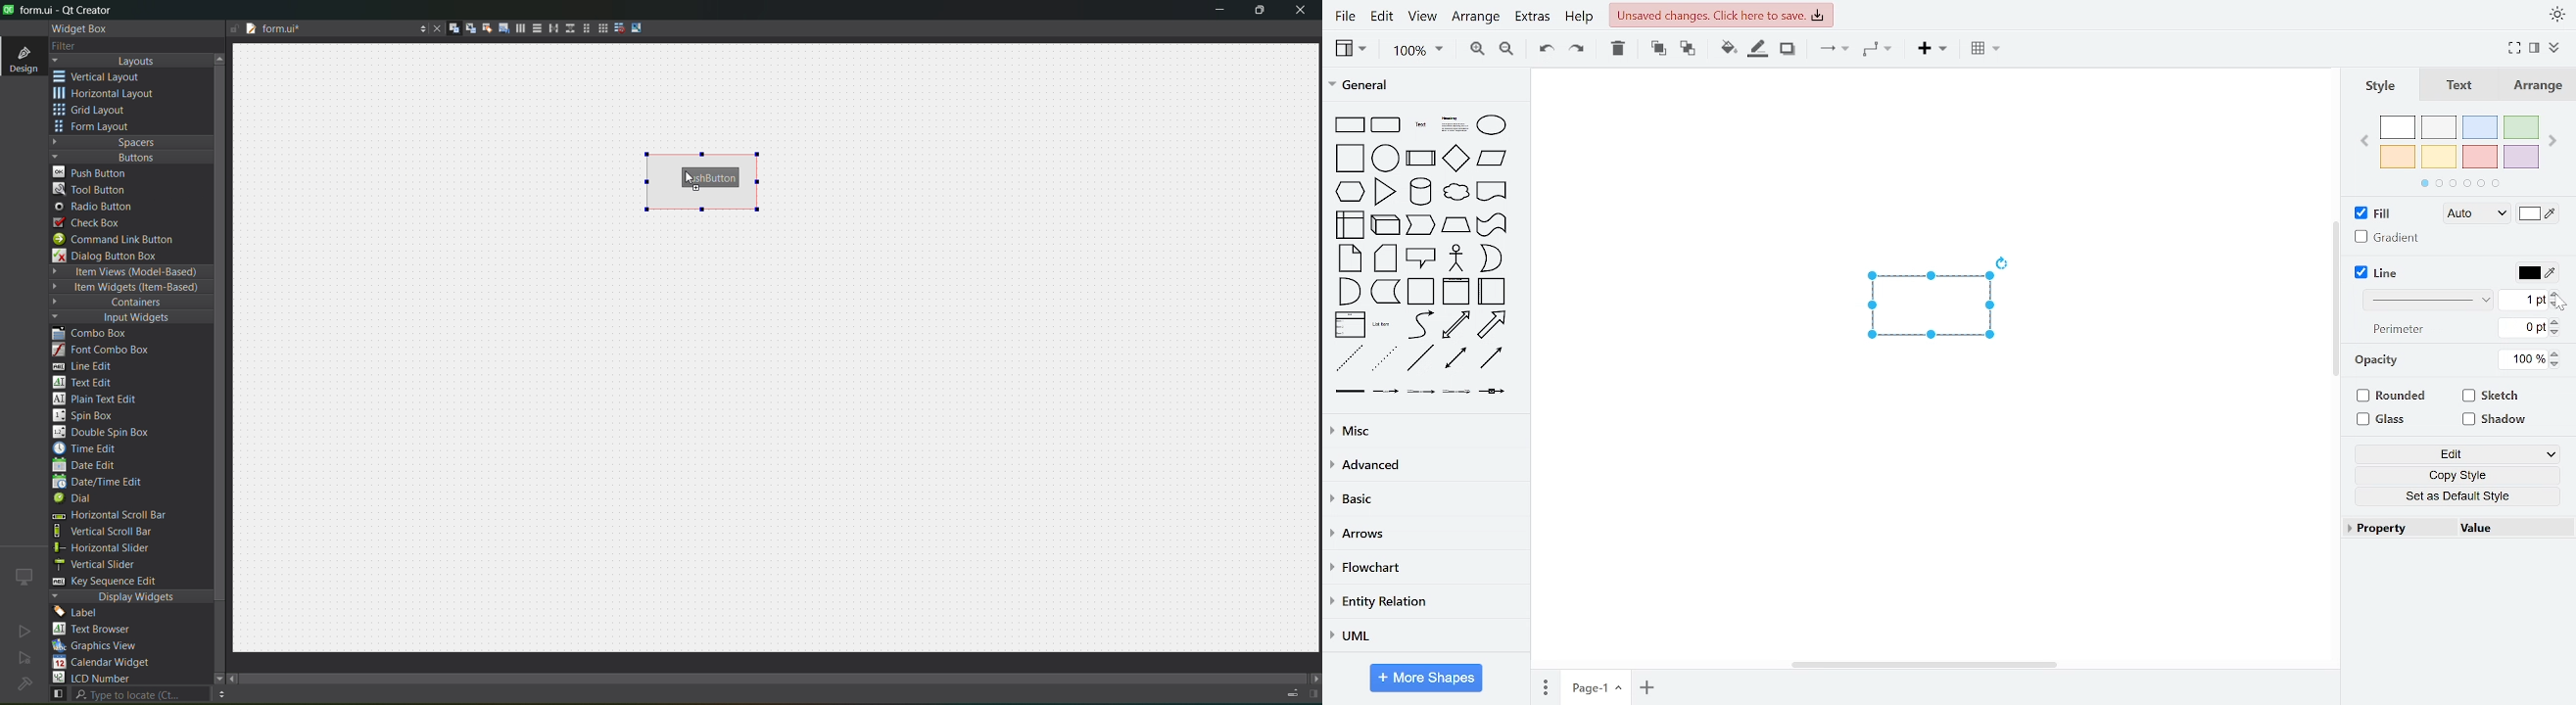 This screenshot has height=728, width=2576. What do you see at coordinates (2557, 365) in the screenshot?
I see `decrease opacity` at bounding box center [2557, 365].